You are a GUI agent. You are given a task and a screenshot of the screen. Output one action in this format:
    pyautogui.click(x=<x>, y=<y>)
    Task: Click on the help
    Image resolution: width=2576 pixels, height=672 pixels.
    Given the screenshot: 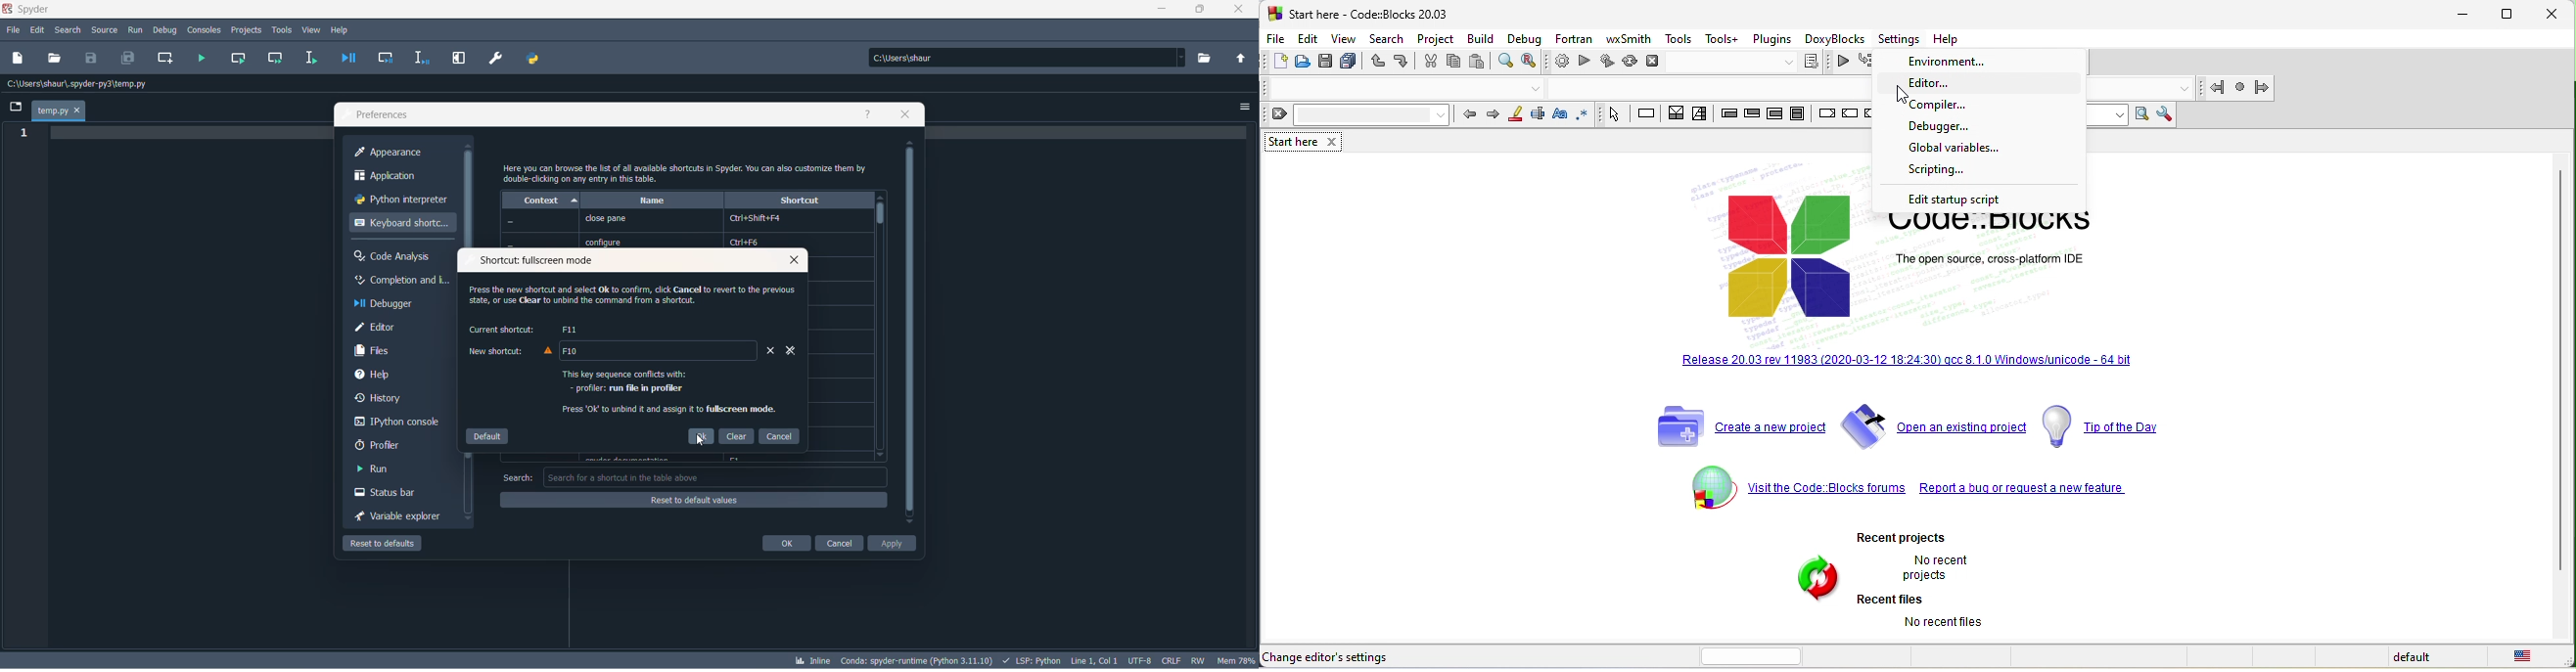 What is the action you would take?
    pyautogui.click(x=1952, y=38)
    